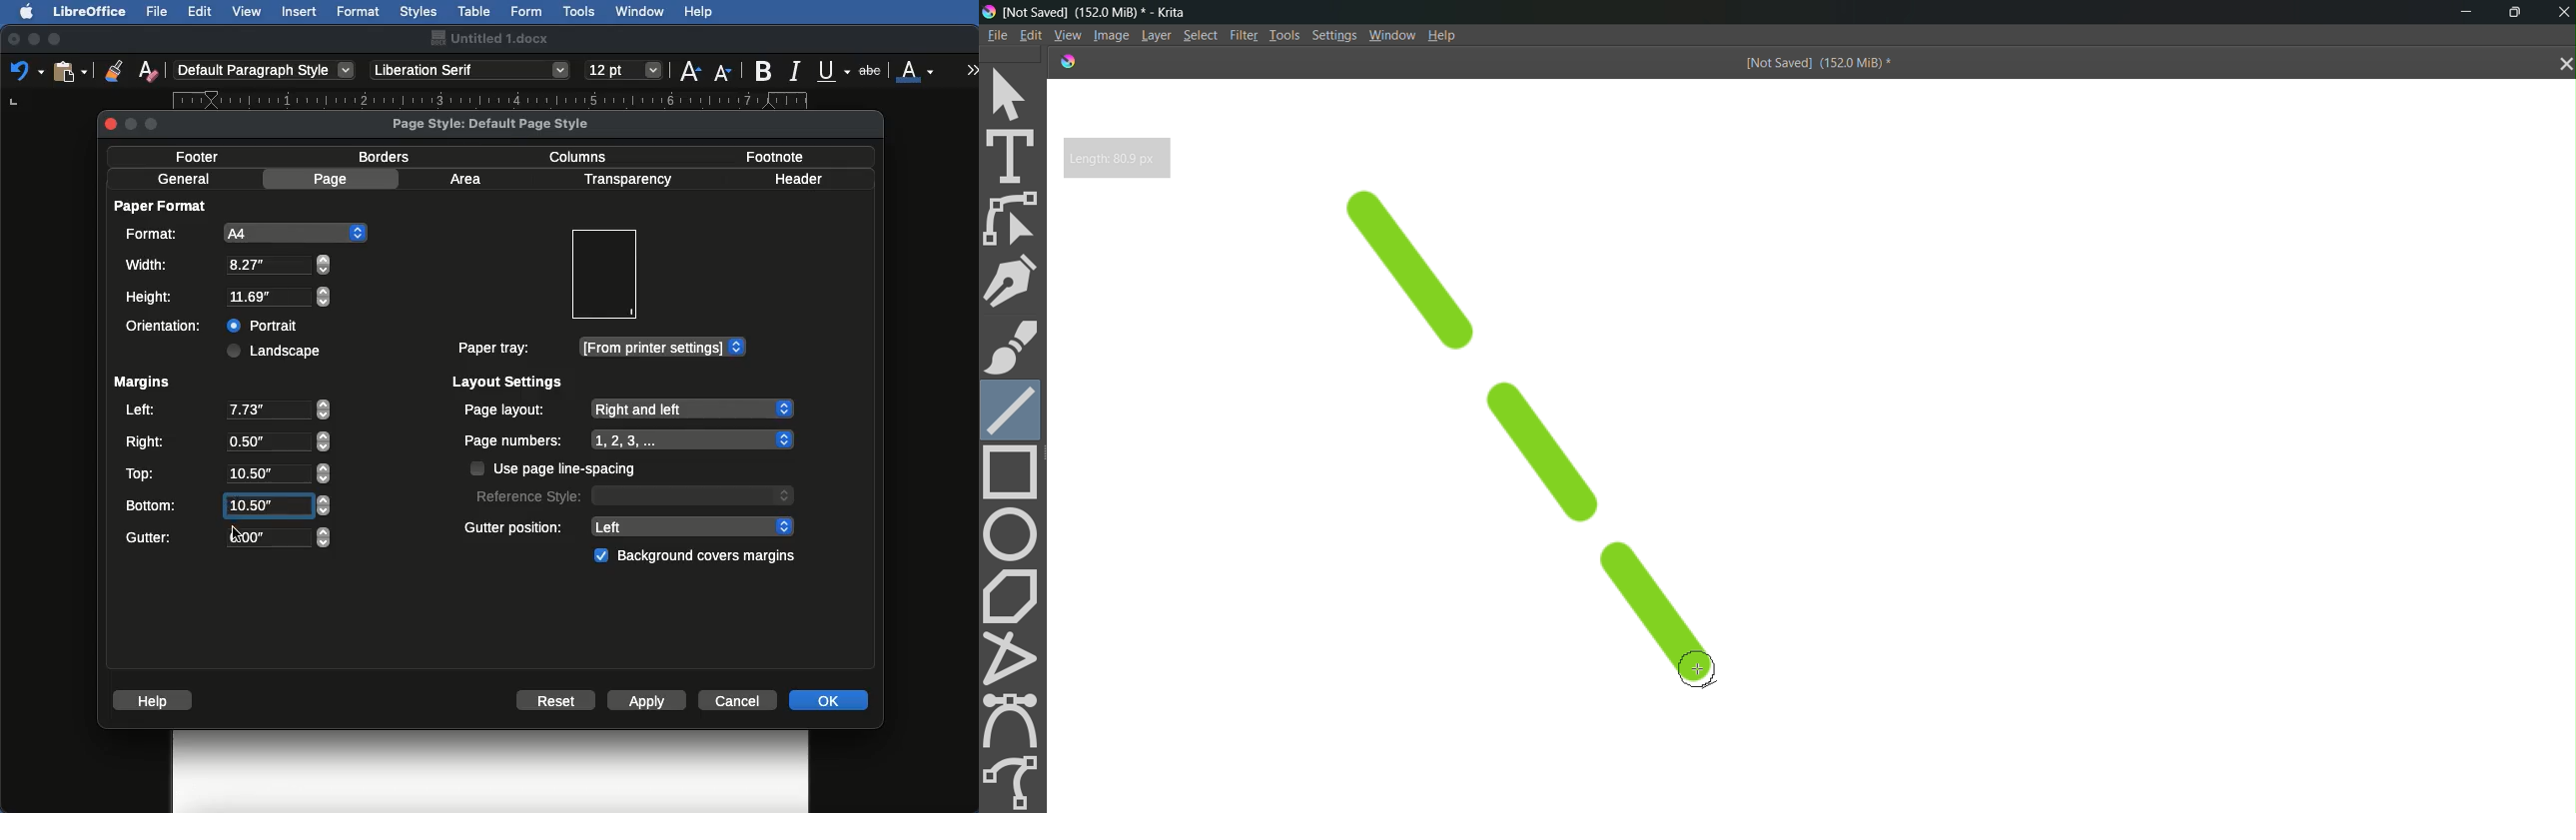 The width and height of the screenshot is (2576, 840). Describe the element at coordinates (141, 383) in the screenshot. I see `Margins` at that location.